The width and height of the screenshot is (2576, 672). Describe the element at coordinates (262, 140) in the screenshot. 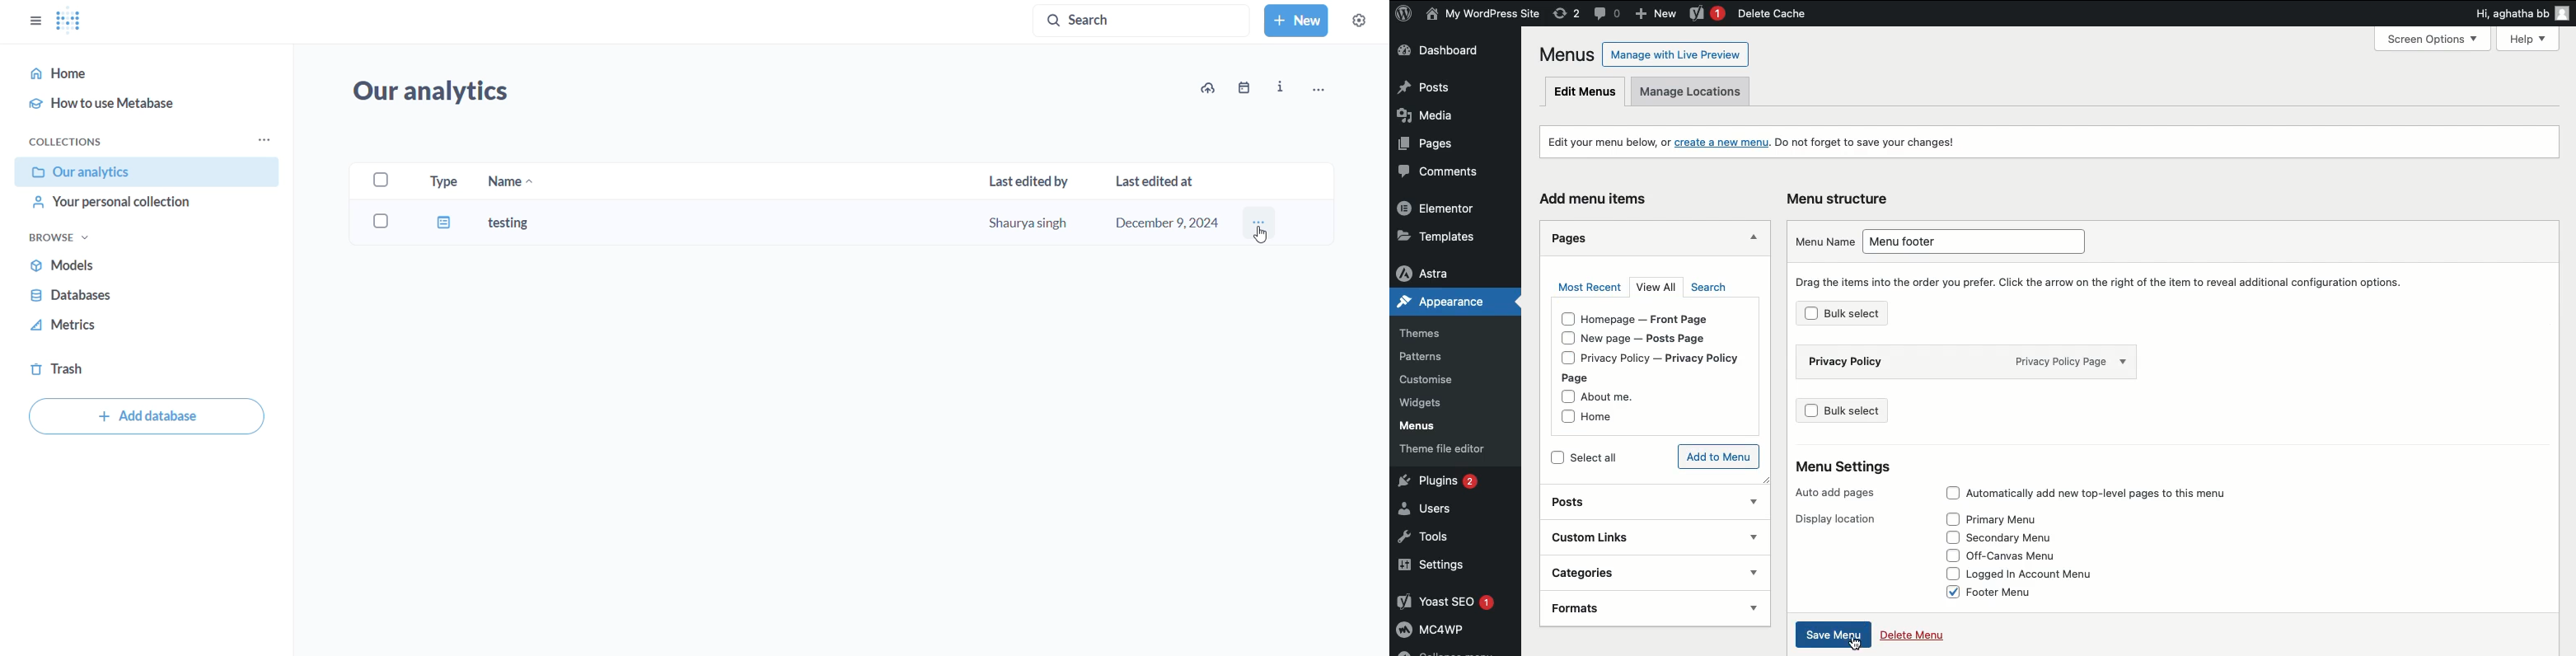

I see `collection options` at that location.